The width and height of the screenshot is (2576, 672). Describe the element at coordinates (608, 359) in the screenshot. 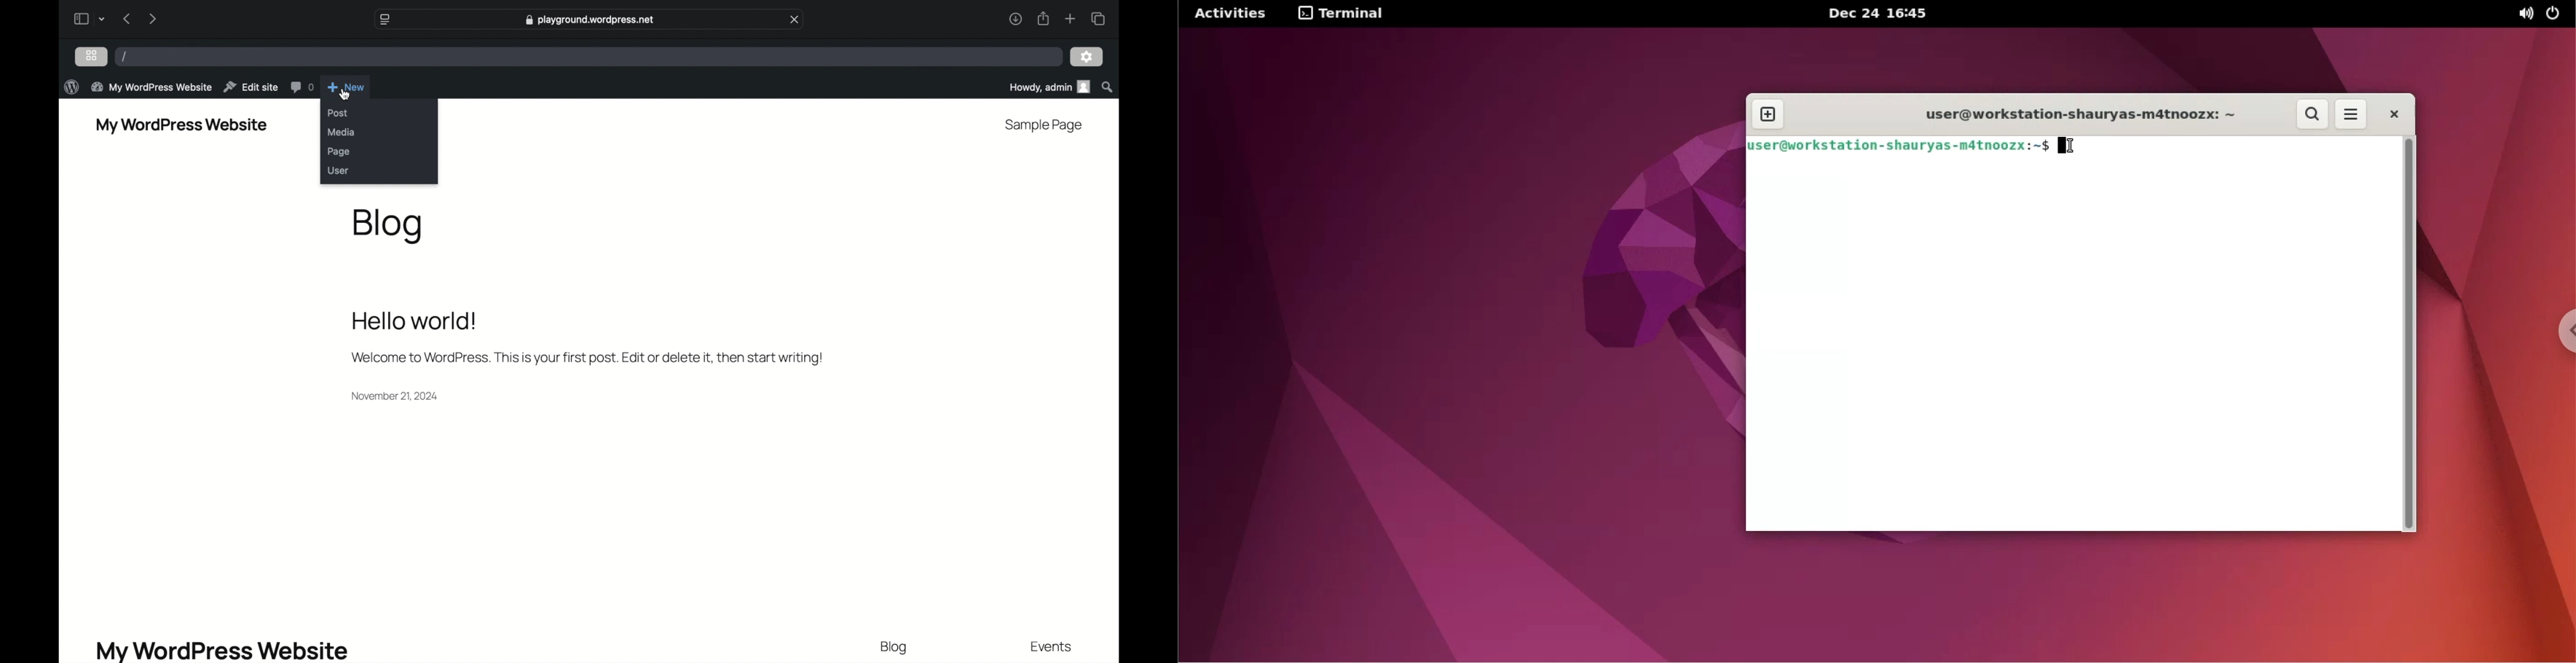

I see `Welcome to WordPress. This is your first post. Edit or delete it, then start writing!` at that location.